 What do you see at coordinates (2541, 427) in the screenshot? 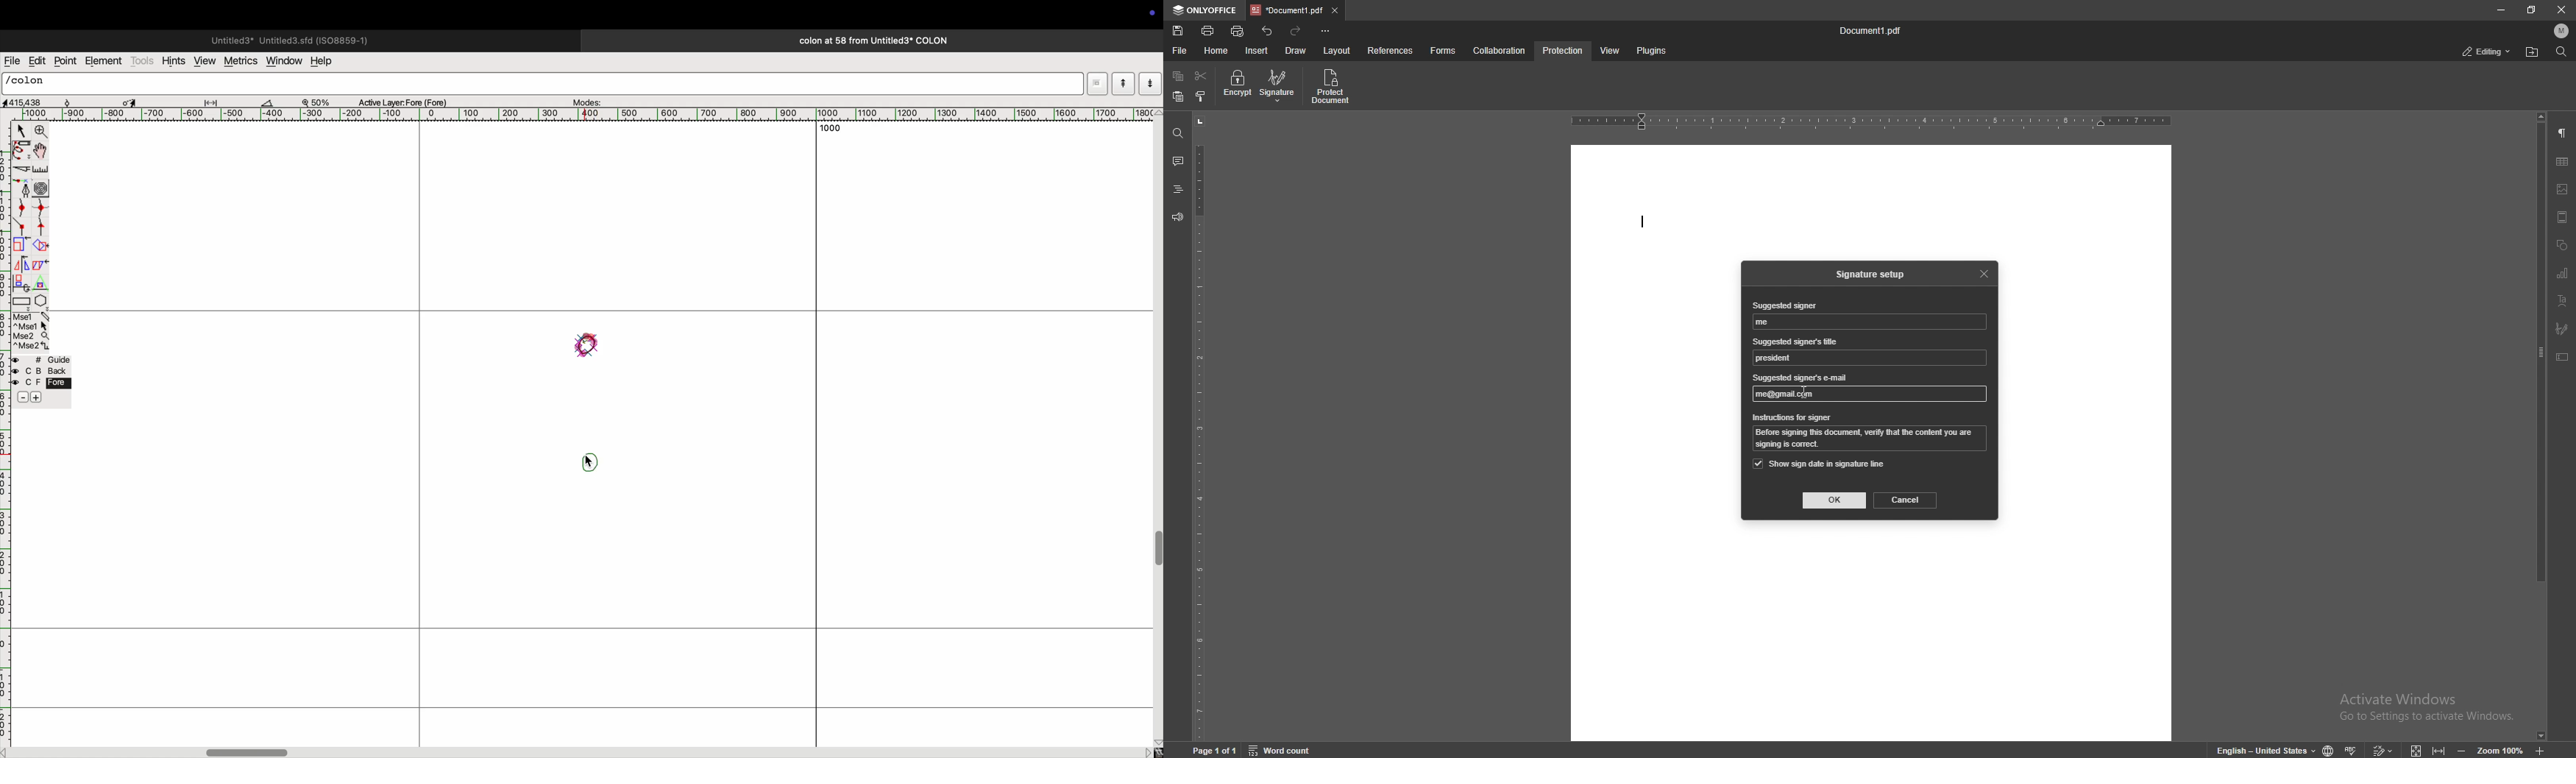
I see `scroll bar` at bounding box center [2541, 427].